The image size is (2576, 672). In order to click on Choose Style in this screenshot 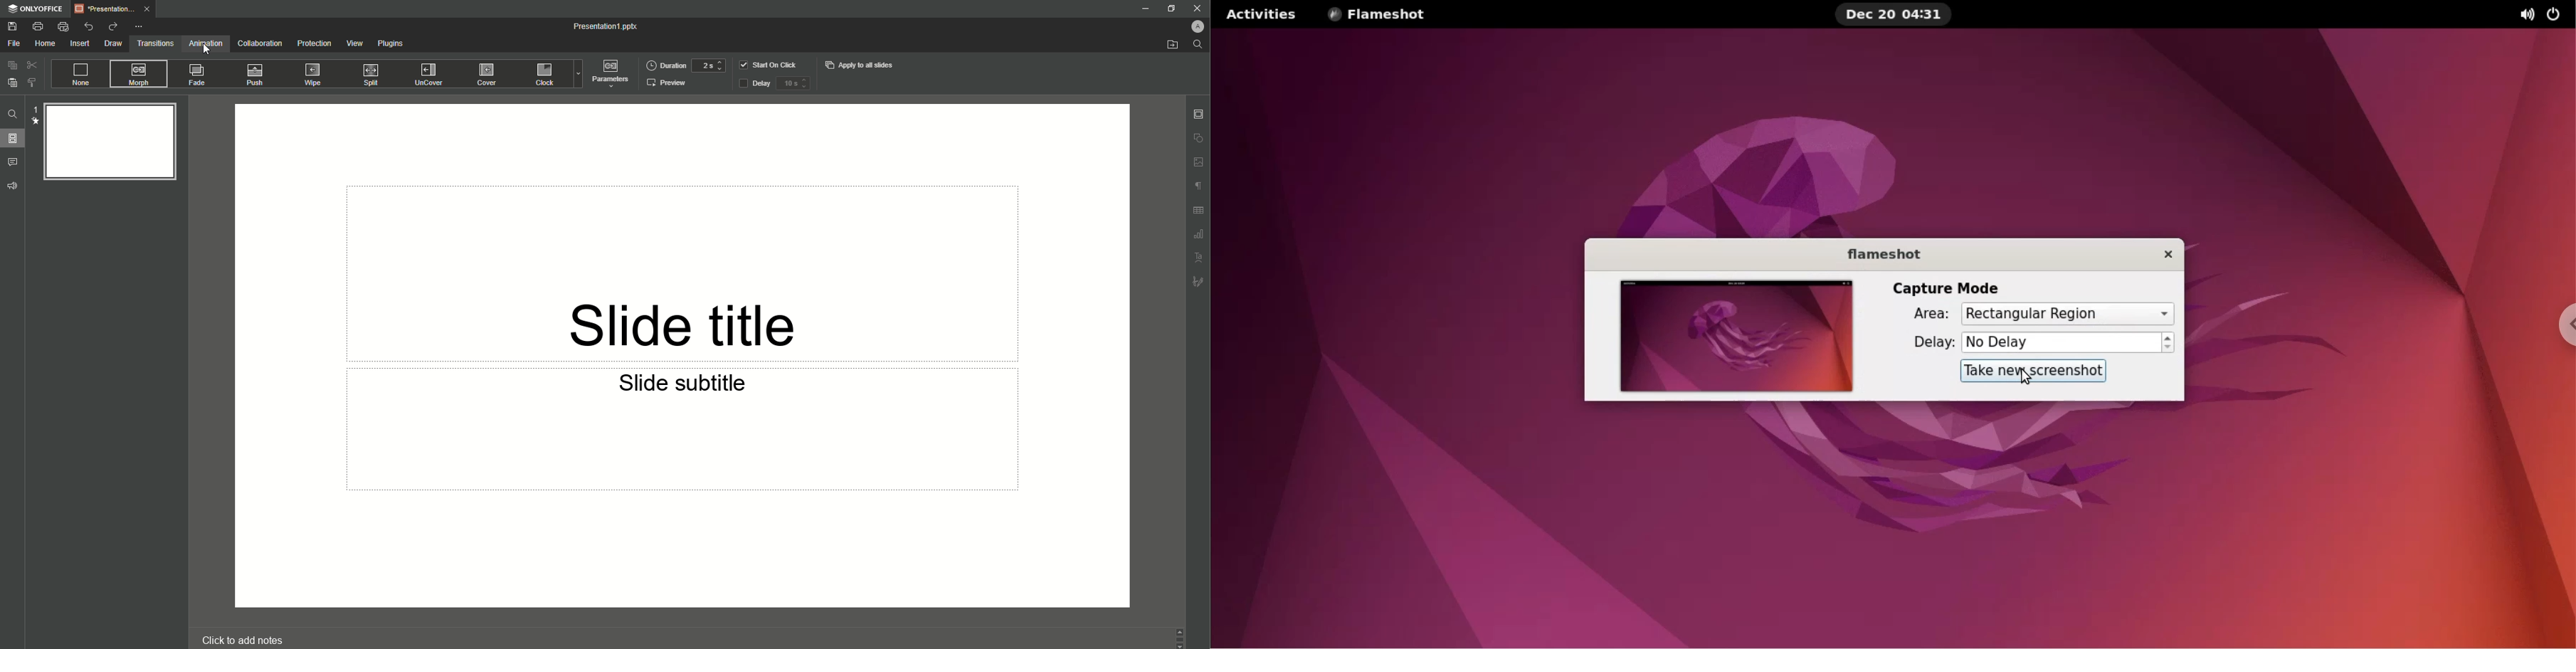, I will do `click(32, 83)`.